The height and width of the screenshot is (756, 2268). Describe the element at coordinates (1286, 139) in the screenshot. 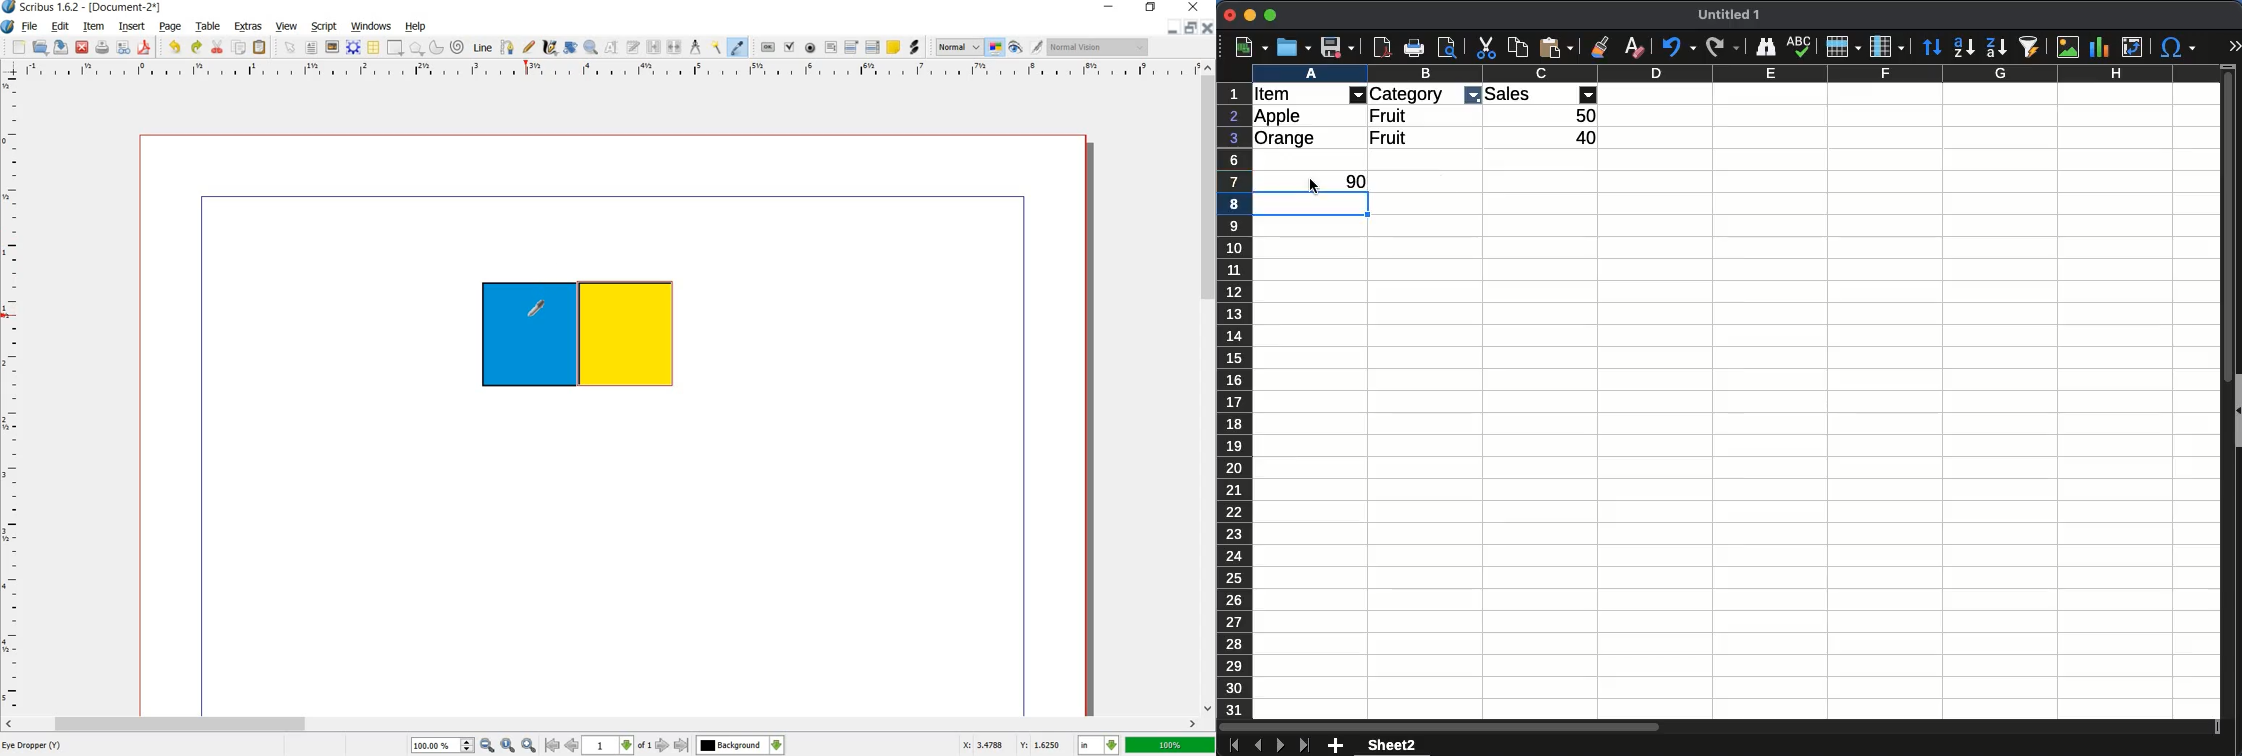

I see `Orange` at that location.